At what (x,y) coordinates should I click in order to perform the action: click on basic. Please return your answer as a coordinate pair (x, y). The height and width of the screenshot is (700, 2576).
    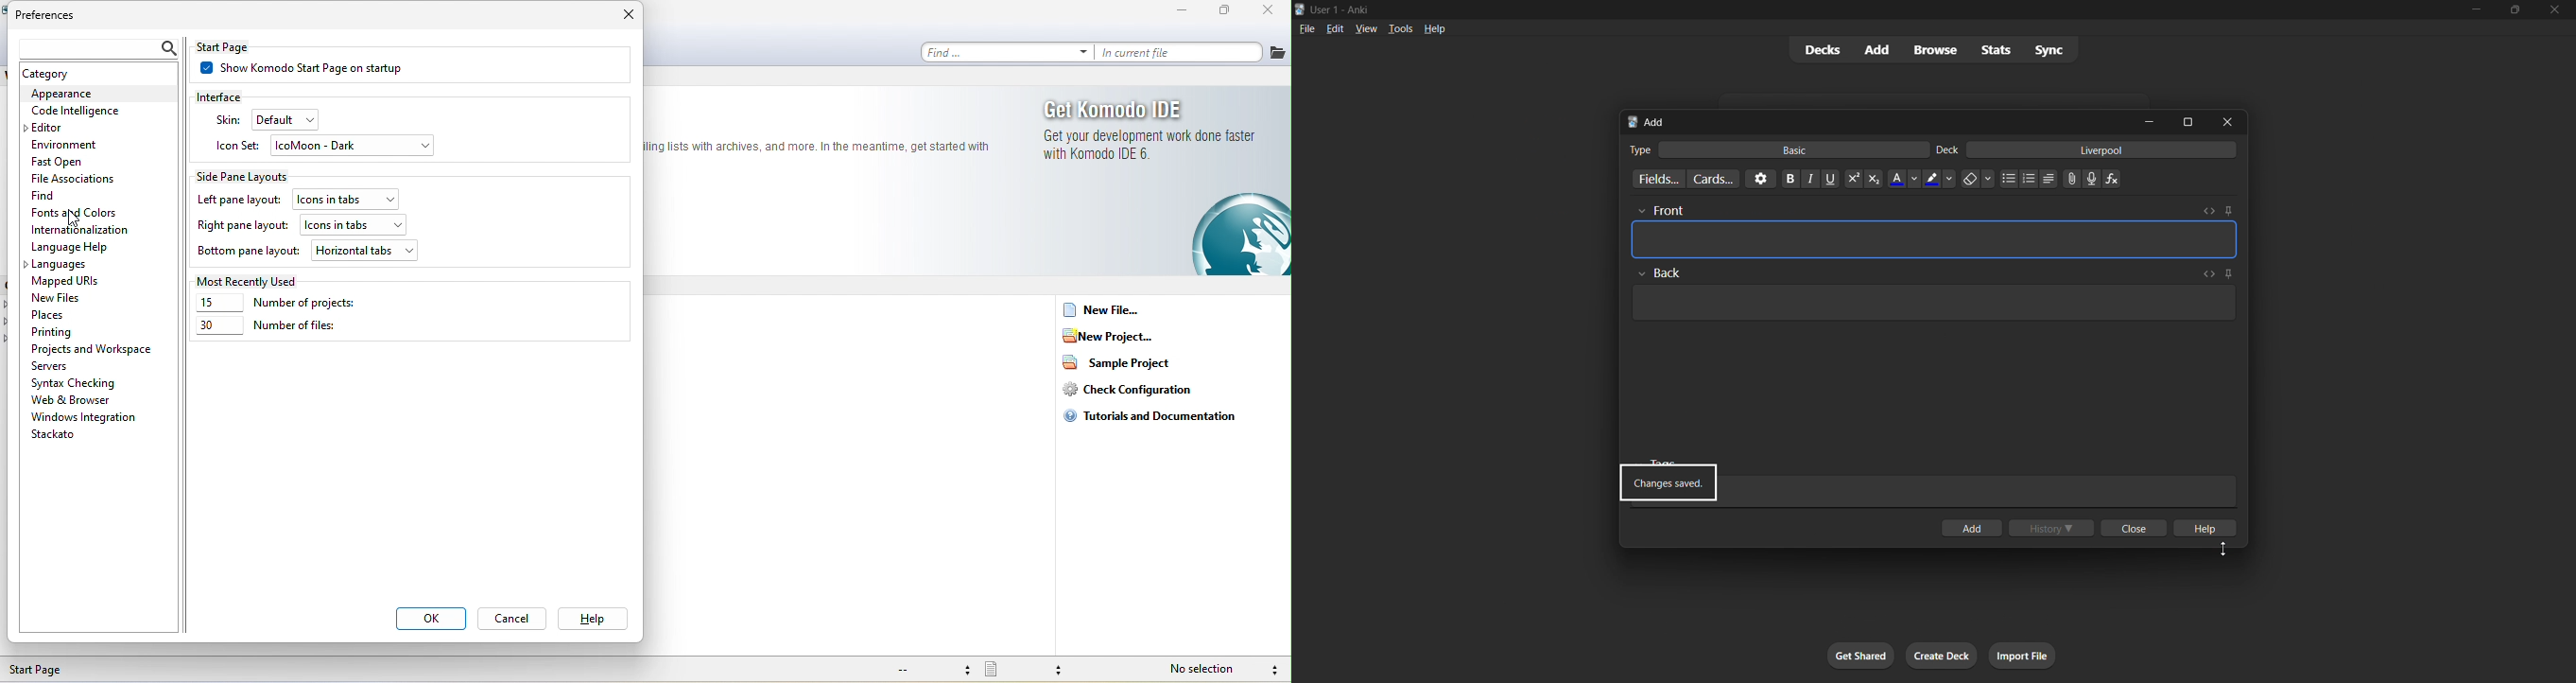
    Looking at the image, I should click on (1792, 150).